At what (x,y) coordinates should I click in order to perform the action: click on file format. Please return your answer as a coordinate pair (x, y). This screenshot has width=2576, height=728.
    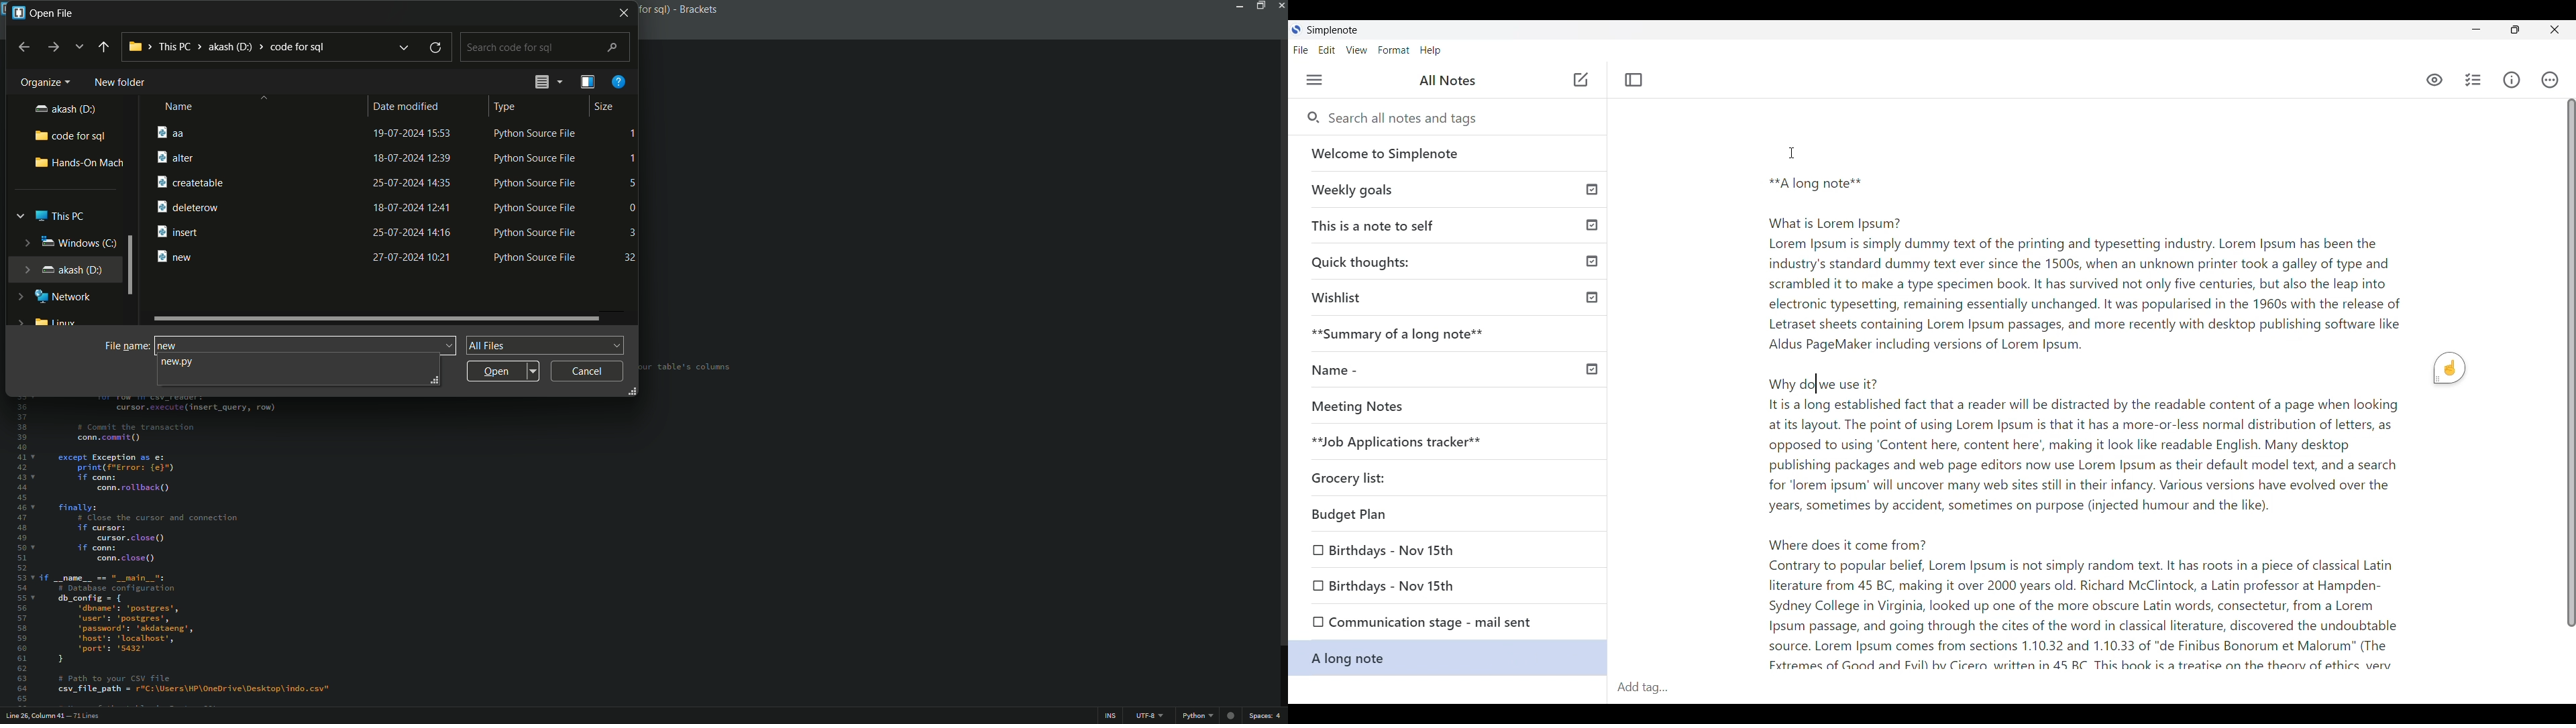
    Looking at the image, I should click on (1198, 717).